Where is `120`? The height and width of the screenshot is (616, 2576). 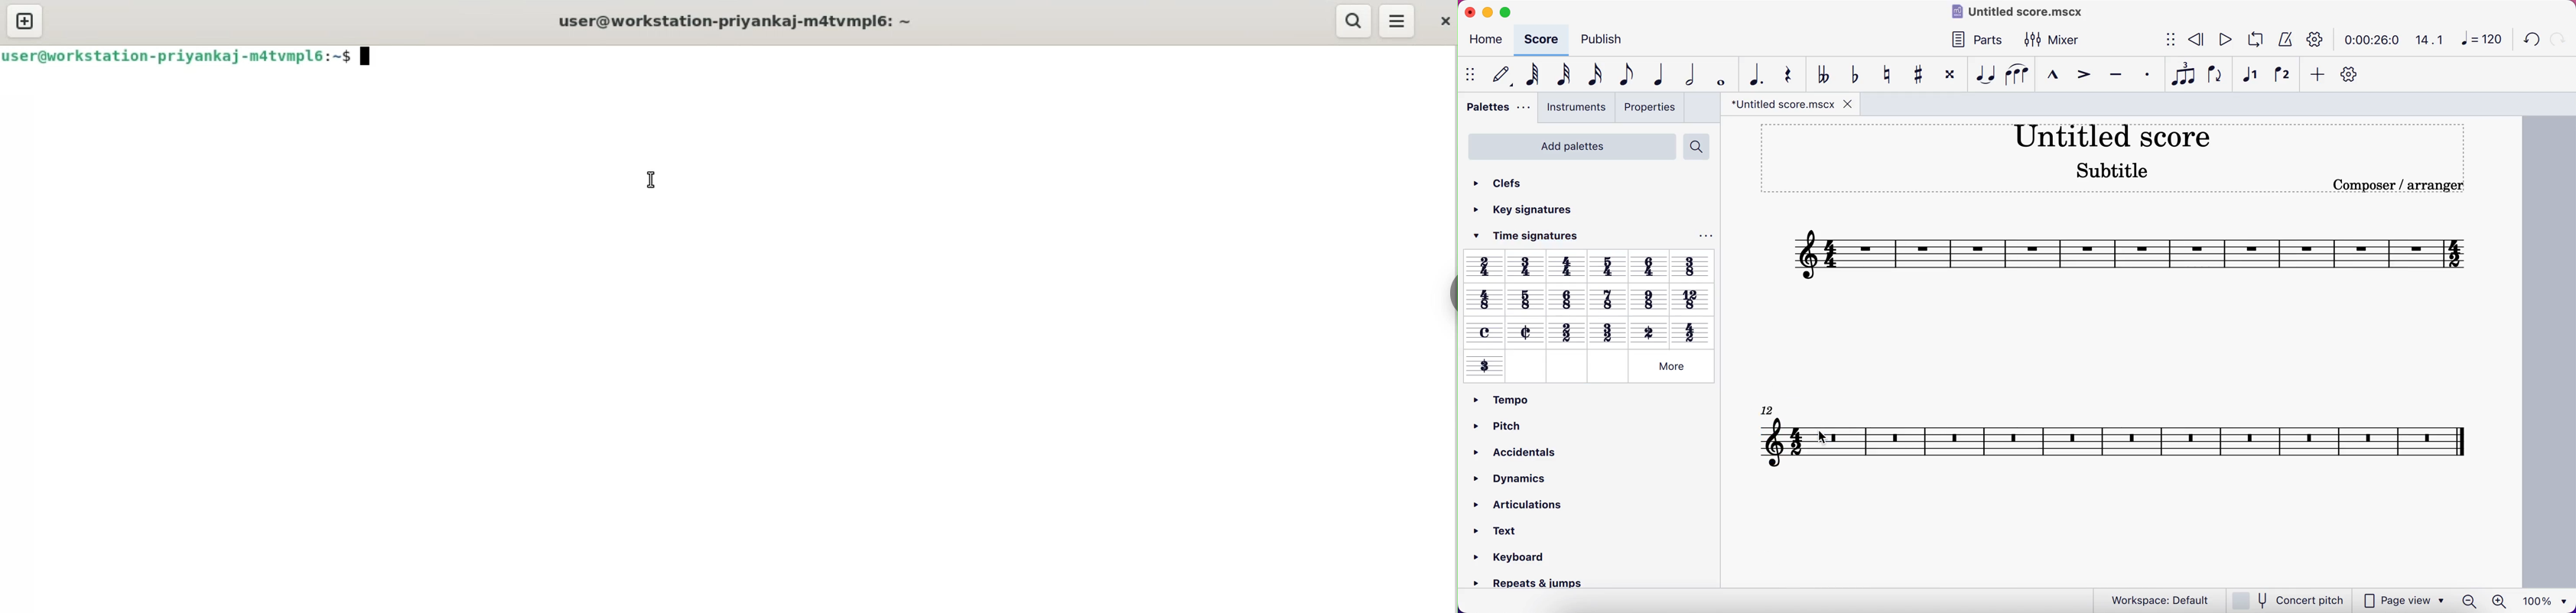
120 is located at coordinates (2480, 39).